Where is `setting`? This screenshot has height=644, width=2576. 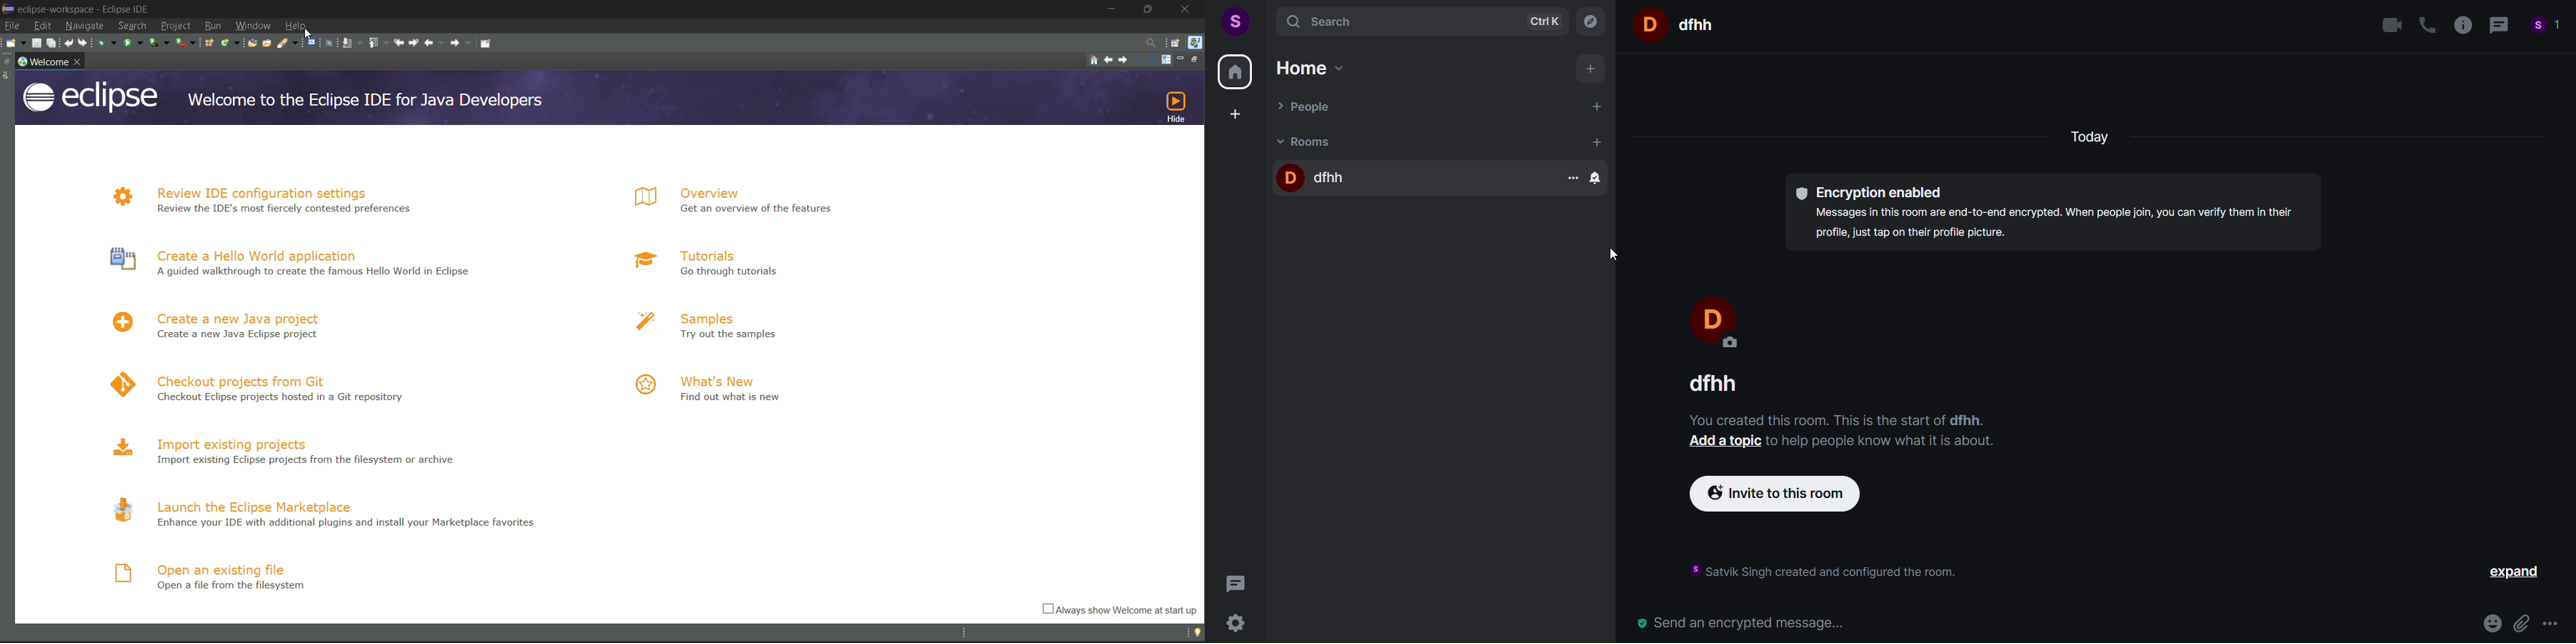 setting is located at coordinates (1233, 623).